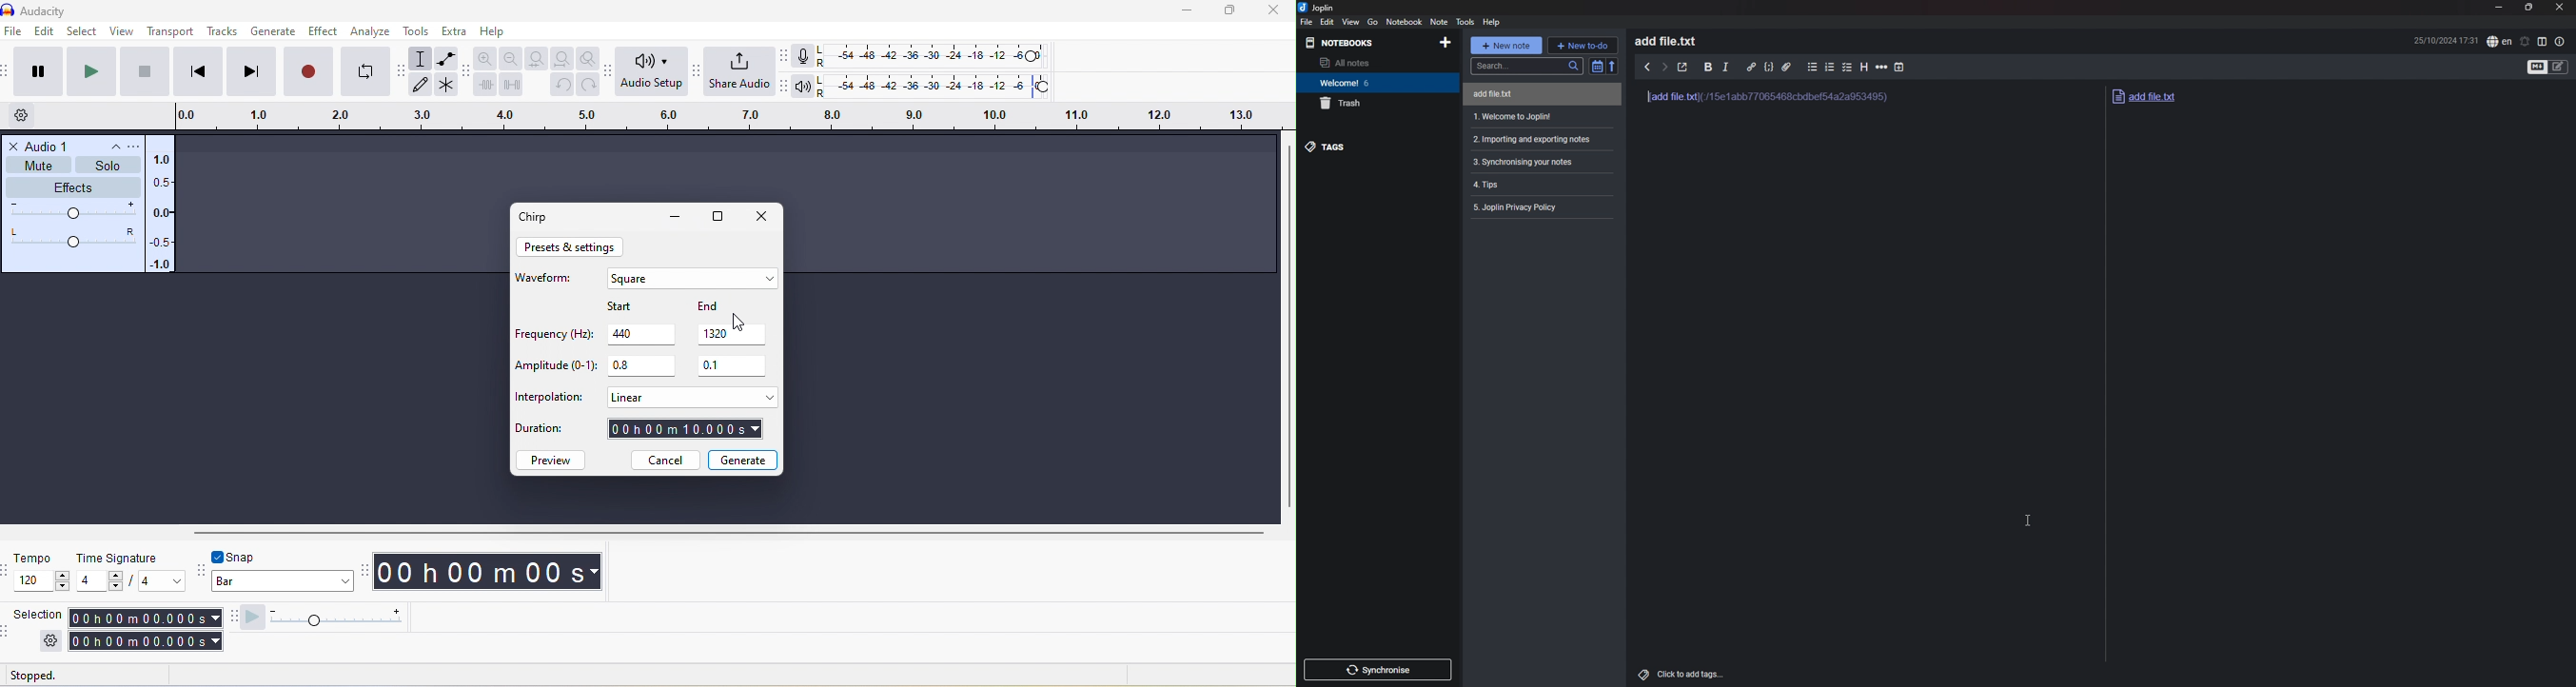 This screenshot has width=2576, height=700. I want to click on presets & settings, so click(572, 247).